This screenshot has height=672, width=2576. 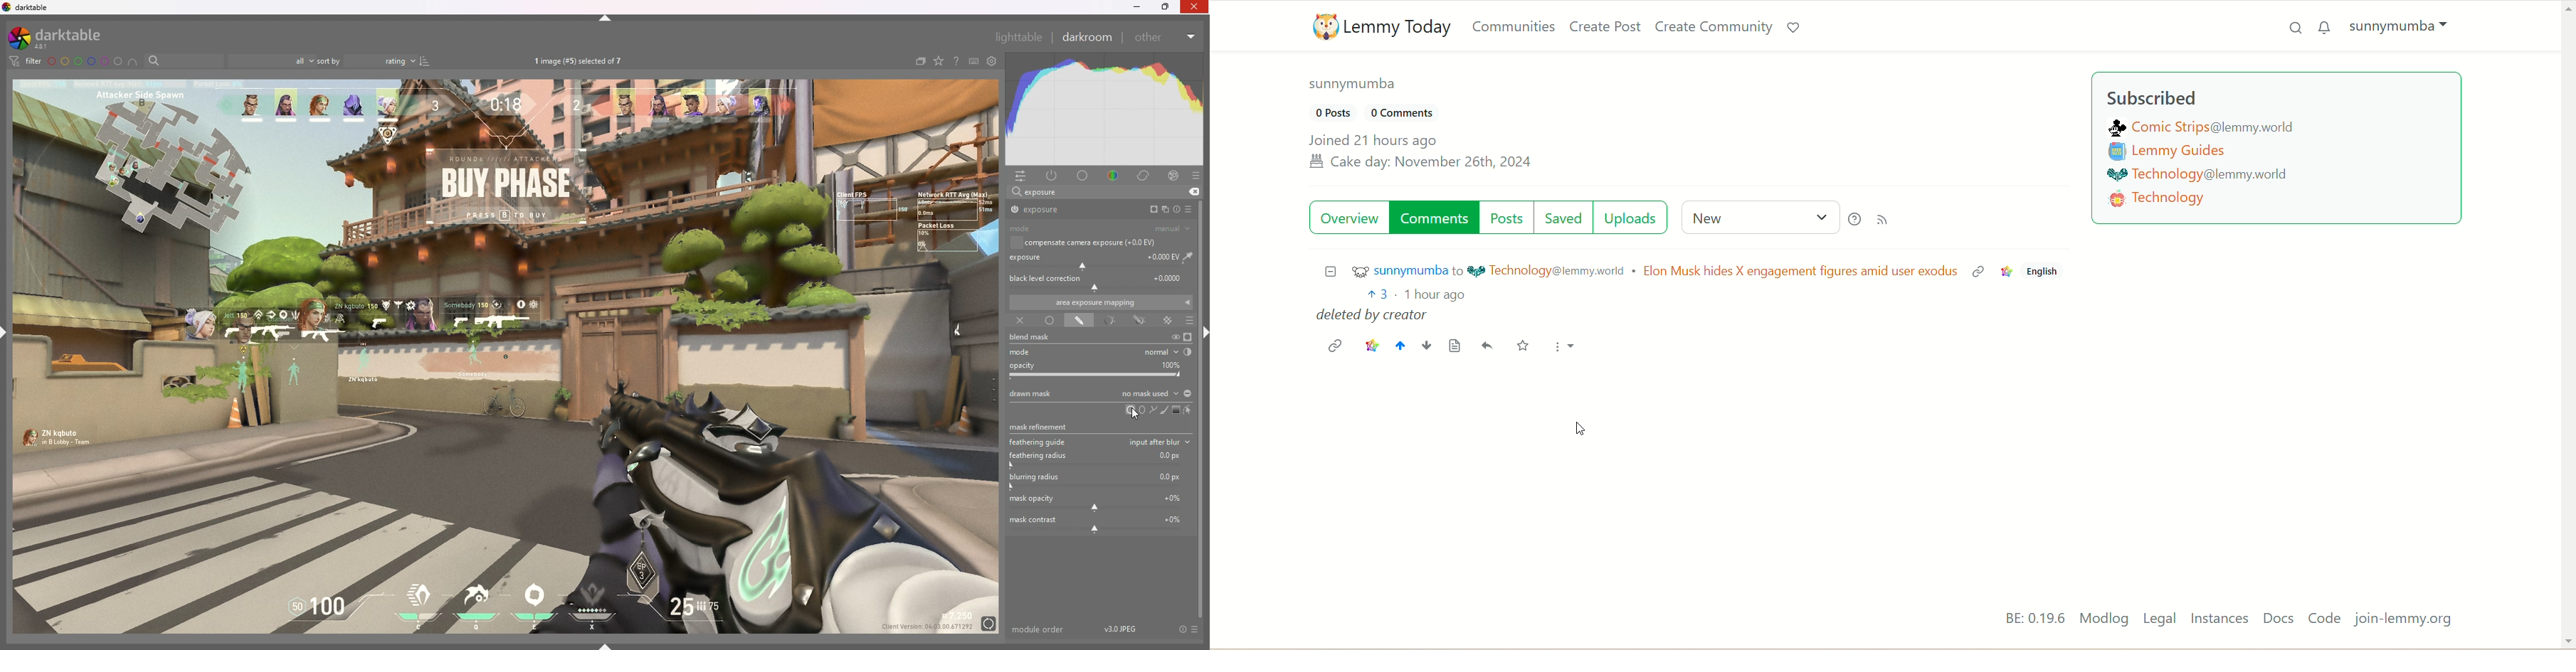 What do you see at coordinates (1978, 272) in the screenshot?
I see `` at bounding box center [1978, 272].